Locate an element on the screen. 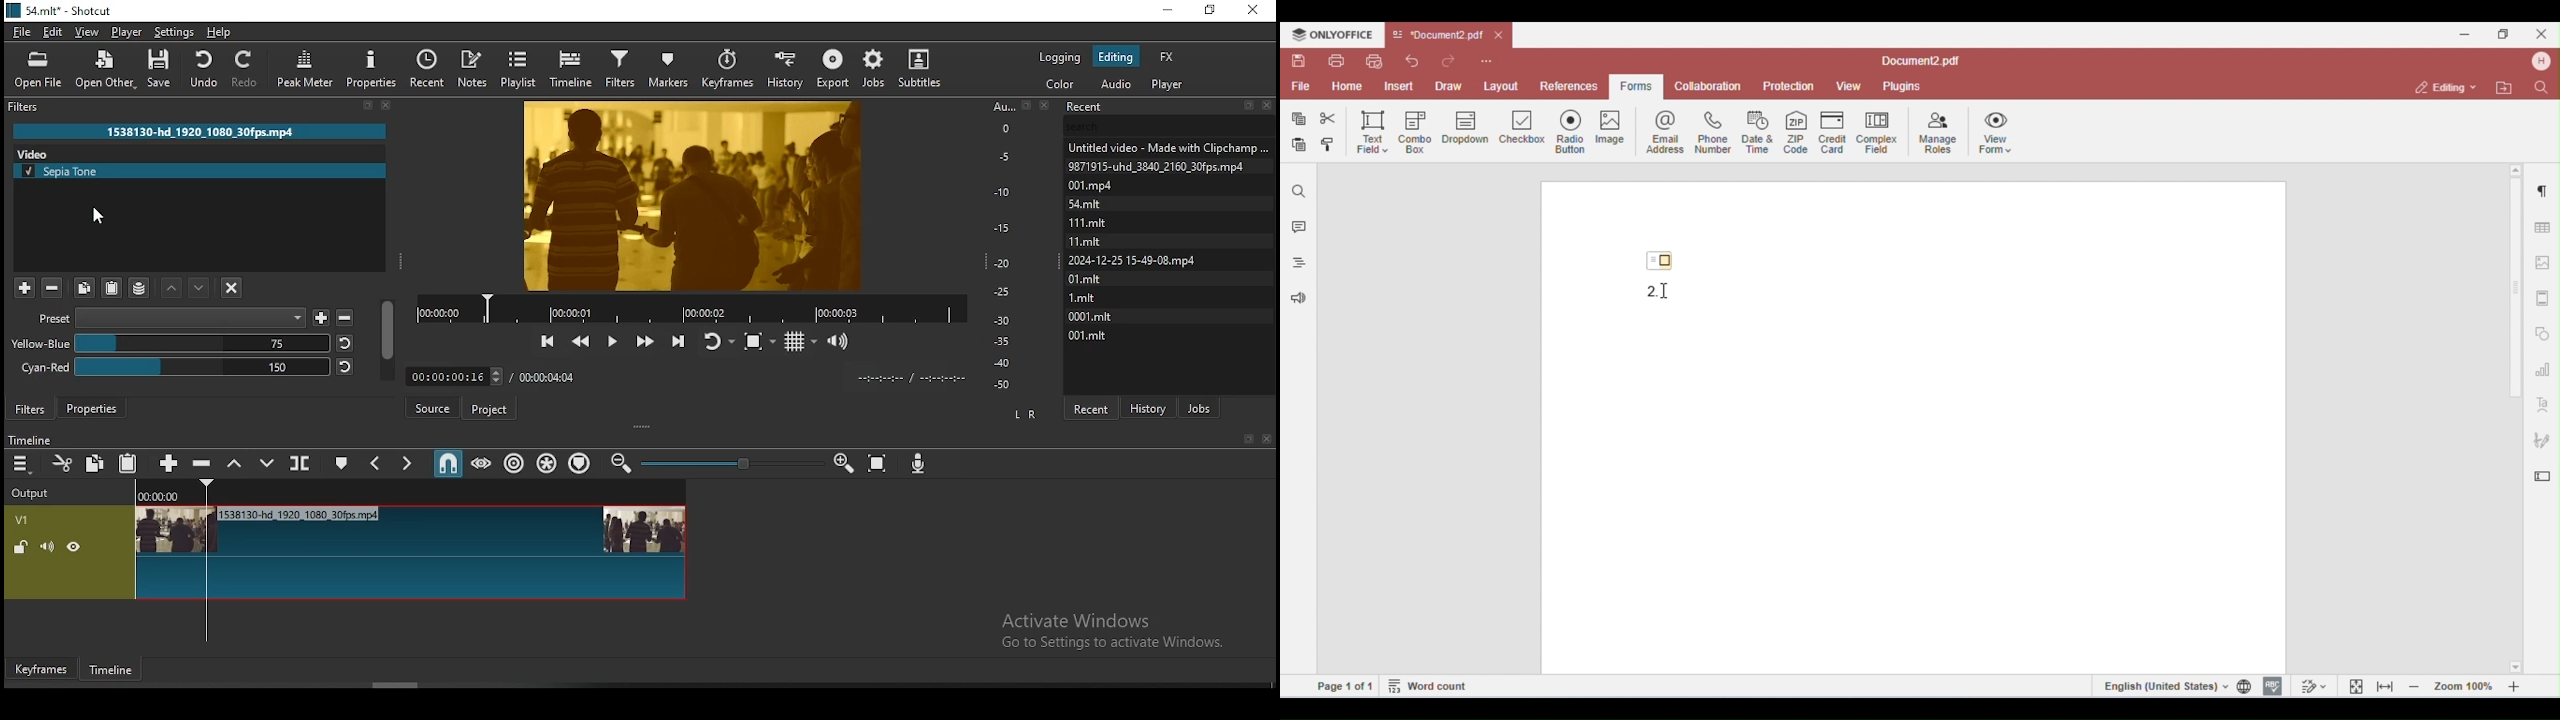 The width and height of the screenshot is (2576, 728). zoom timeline in is located at coordinates (622, 462).